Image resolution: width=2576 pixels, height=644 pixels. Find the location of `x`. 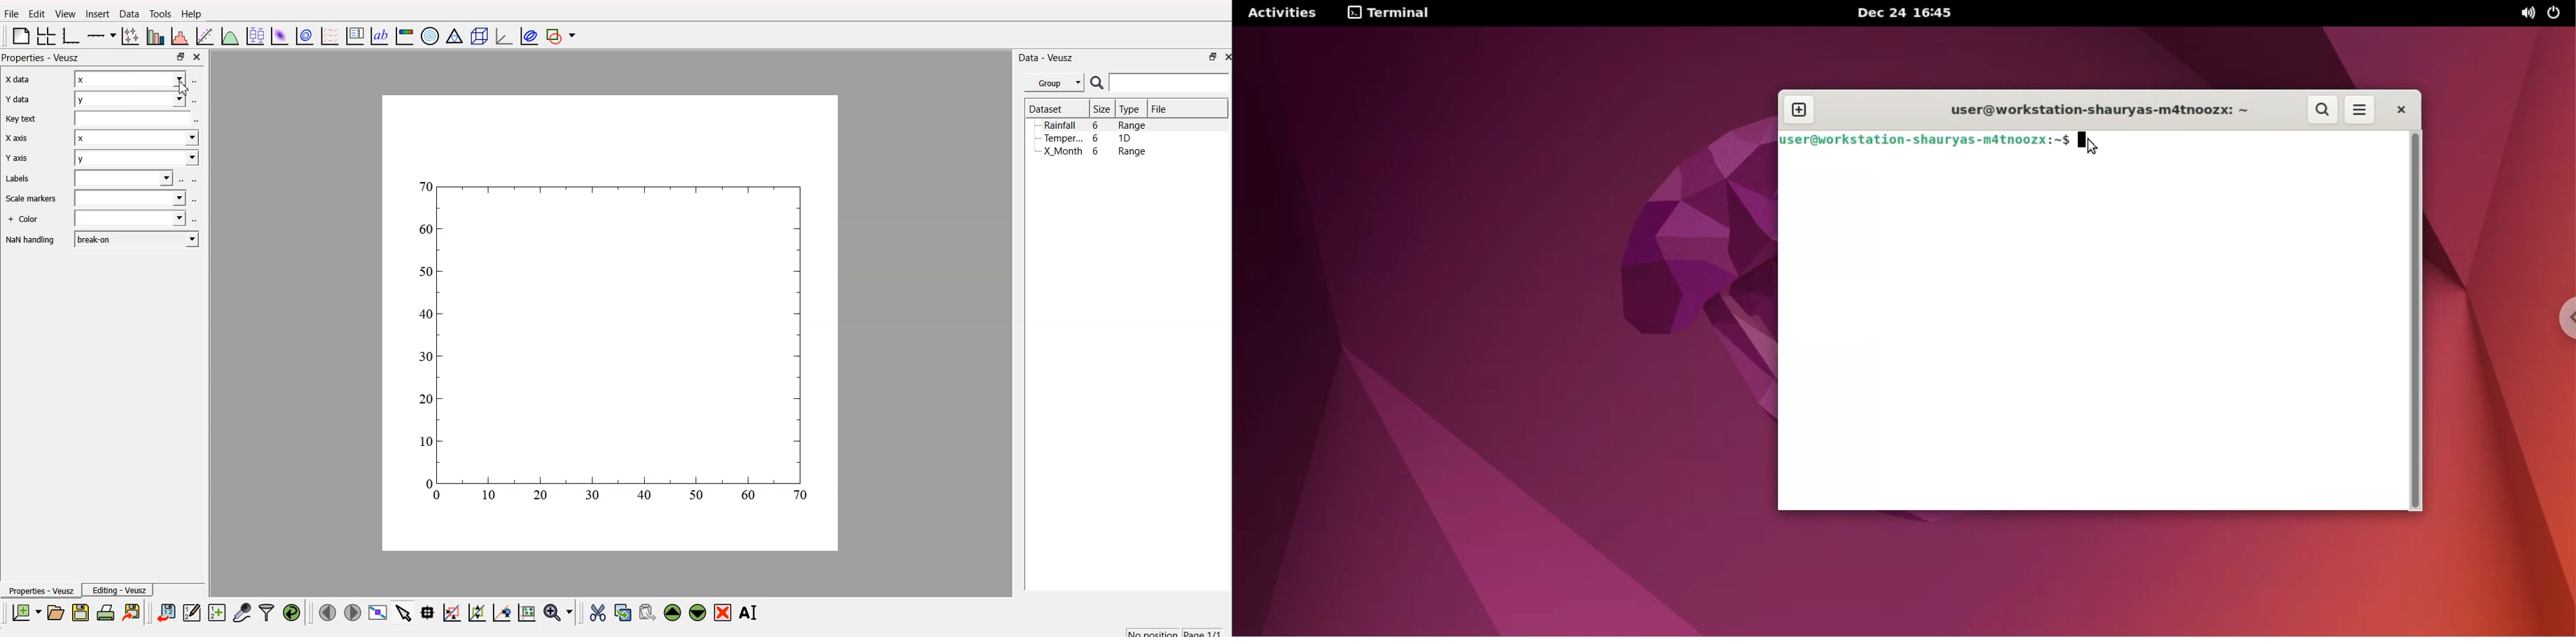

x is located at coordinates (131, 78).